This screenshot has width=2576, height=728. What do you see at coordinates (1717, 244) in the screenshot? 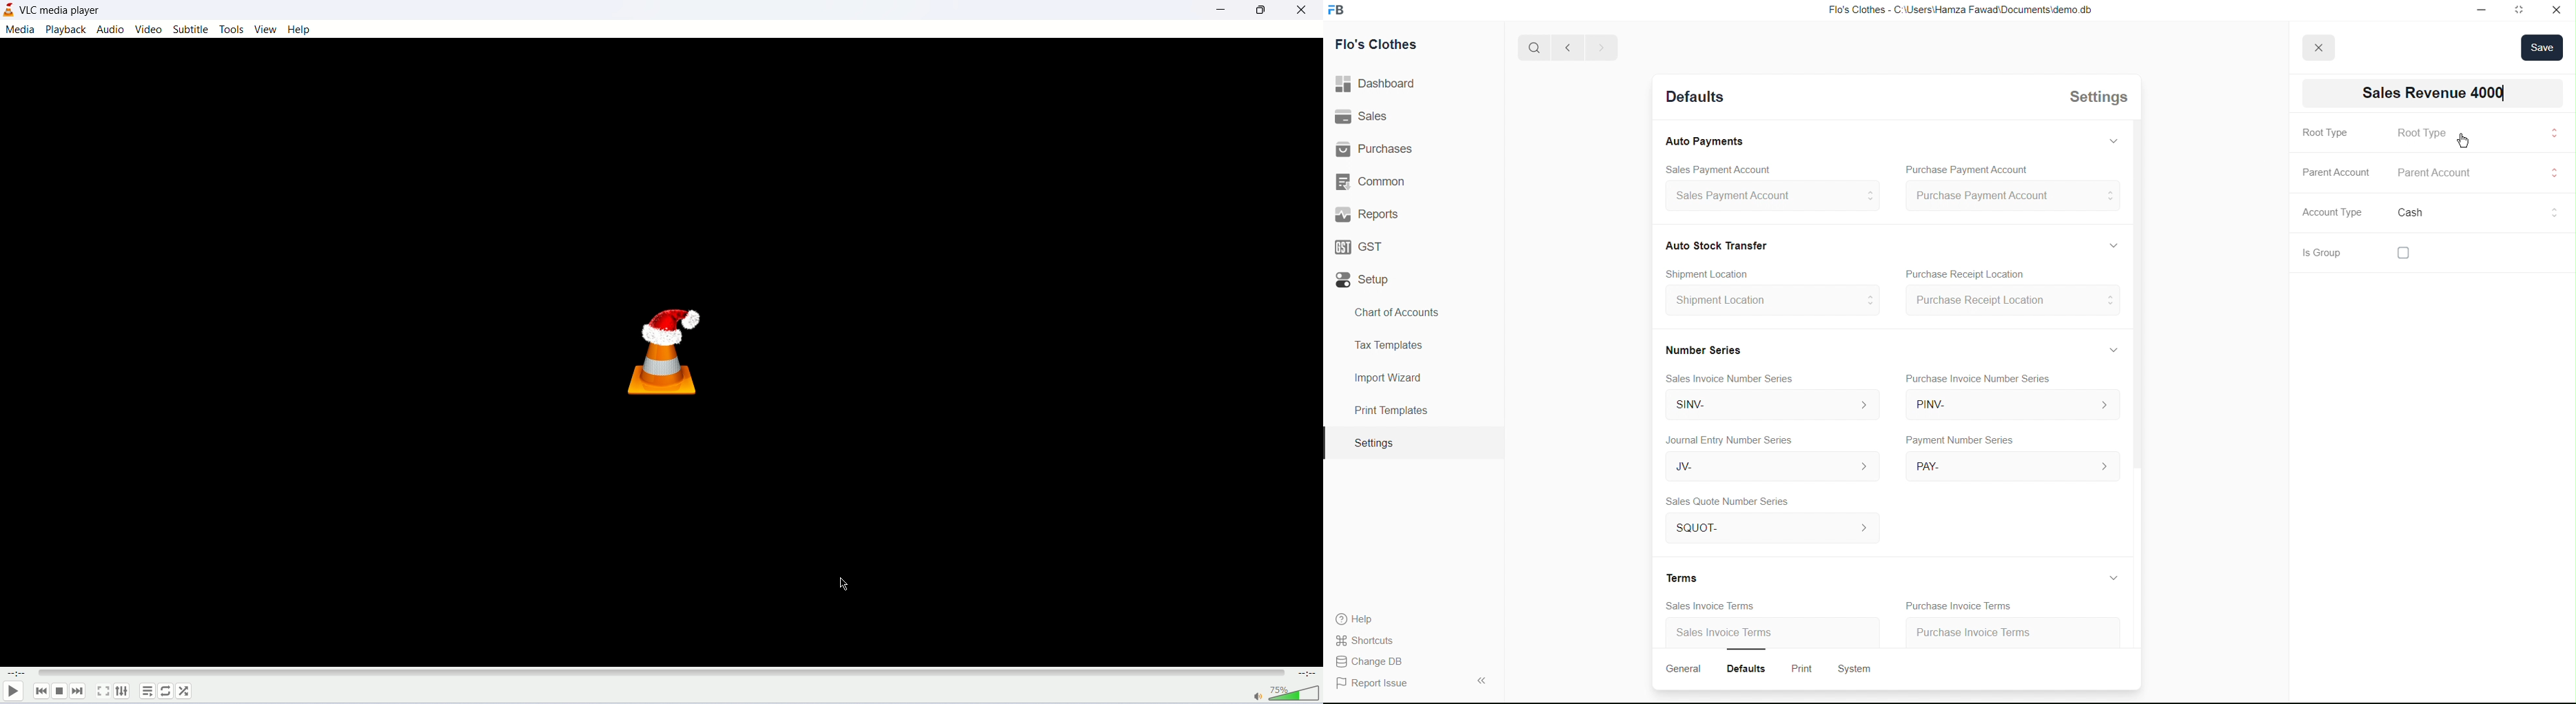
I see `Cash` at bounding box center [1717, 244].